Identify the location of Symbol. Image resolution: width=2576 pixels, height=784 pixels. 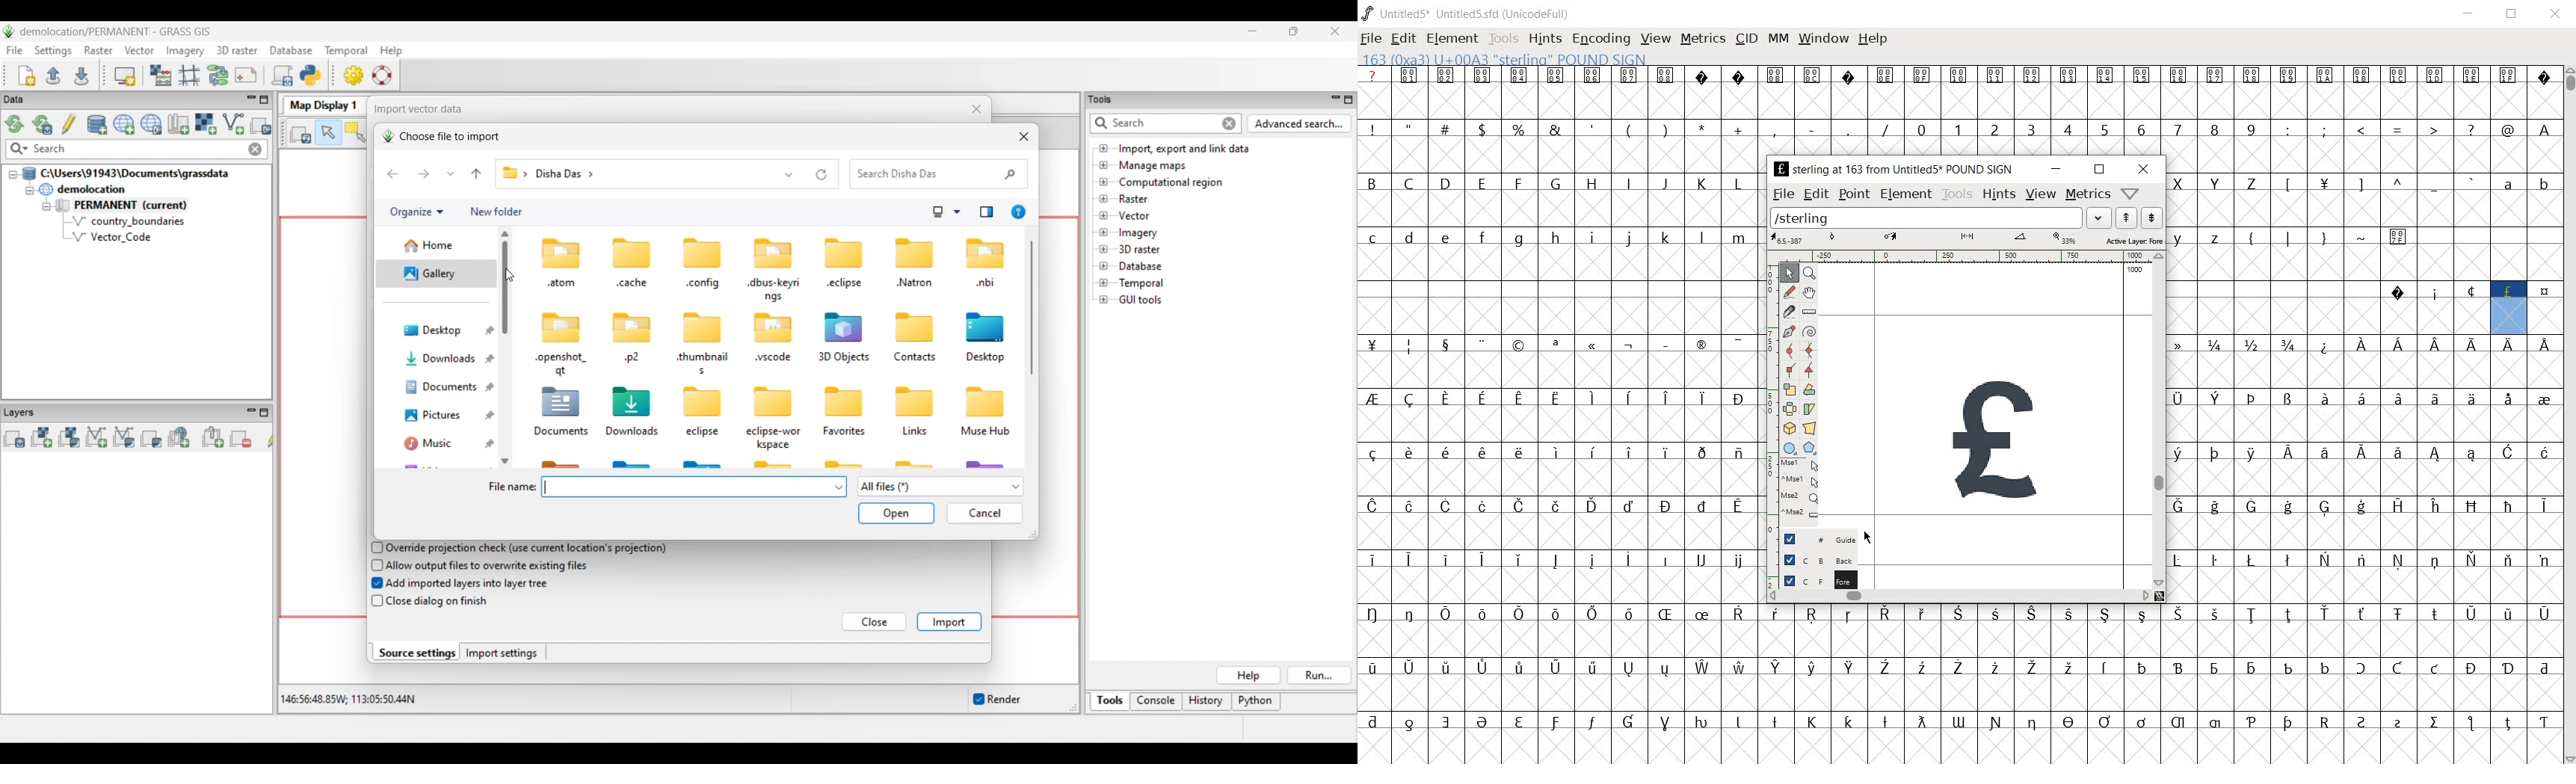
(2361, 561).